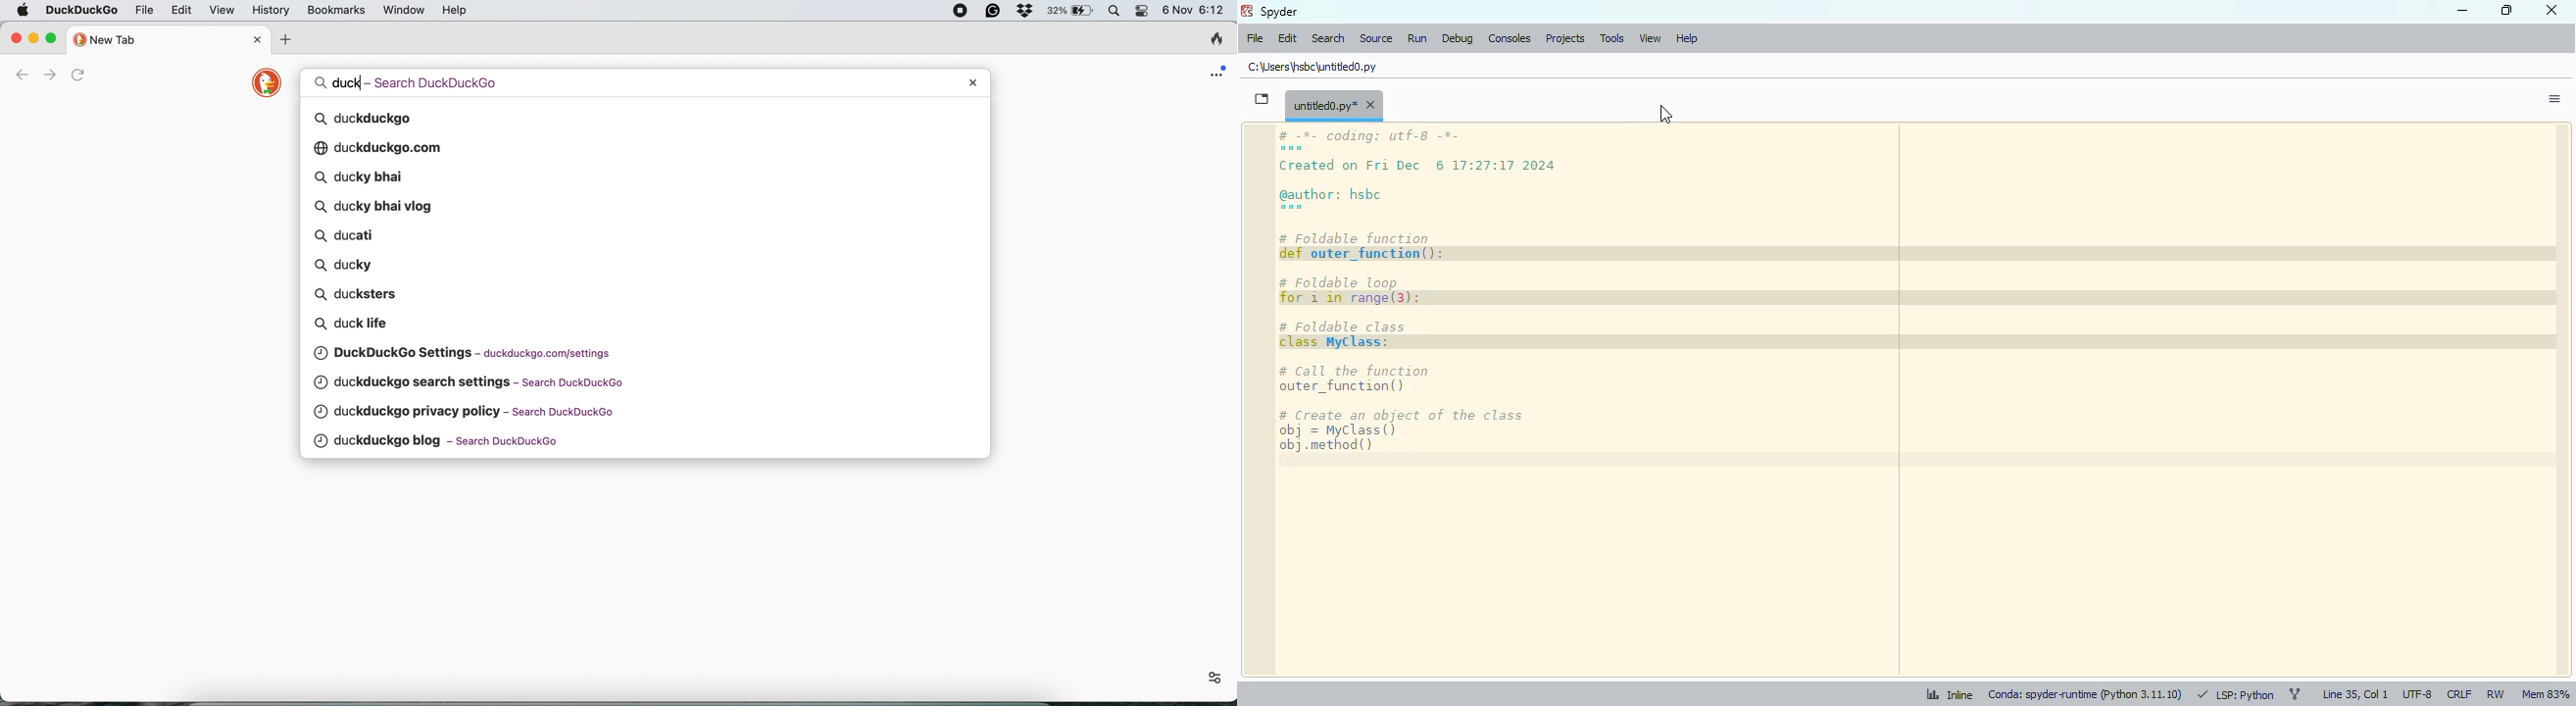 This screenshot has width=2576, height=728. I want to click on inline, so click(1941, 693).